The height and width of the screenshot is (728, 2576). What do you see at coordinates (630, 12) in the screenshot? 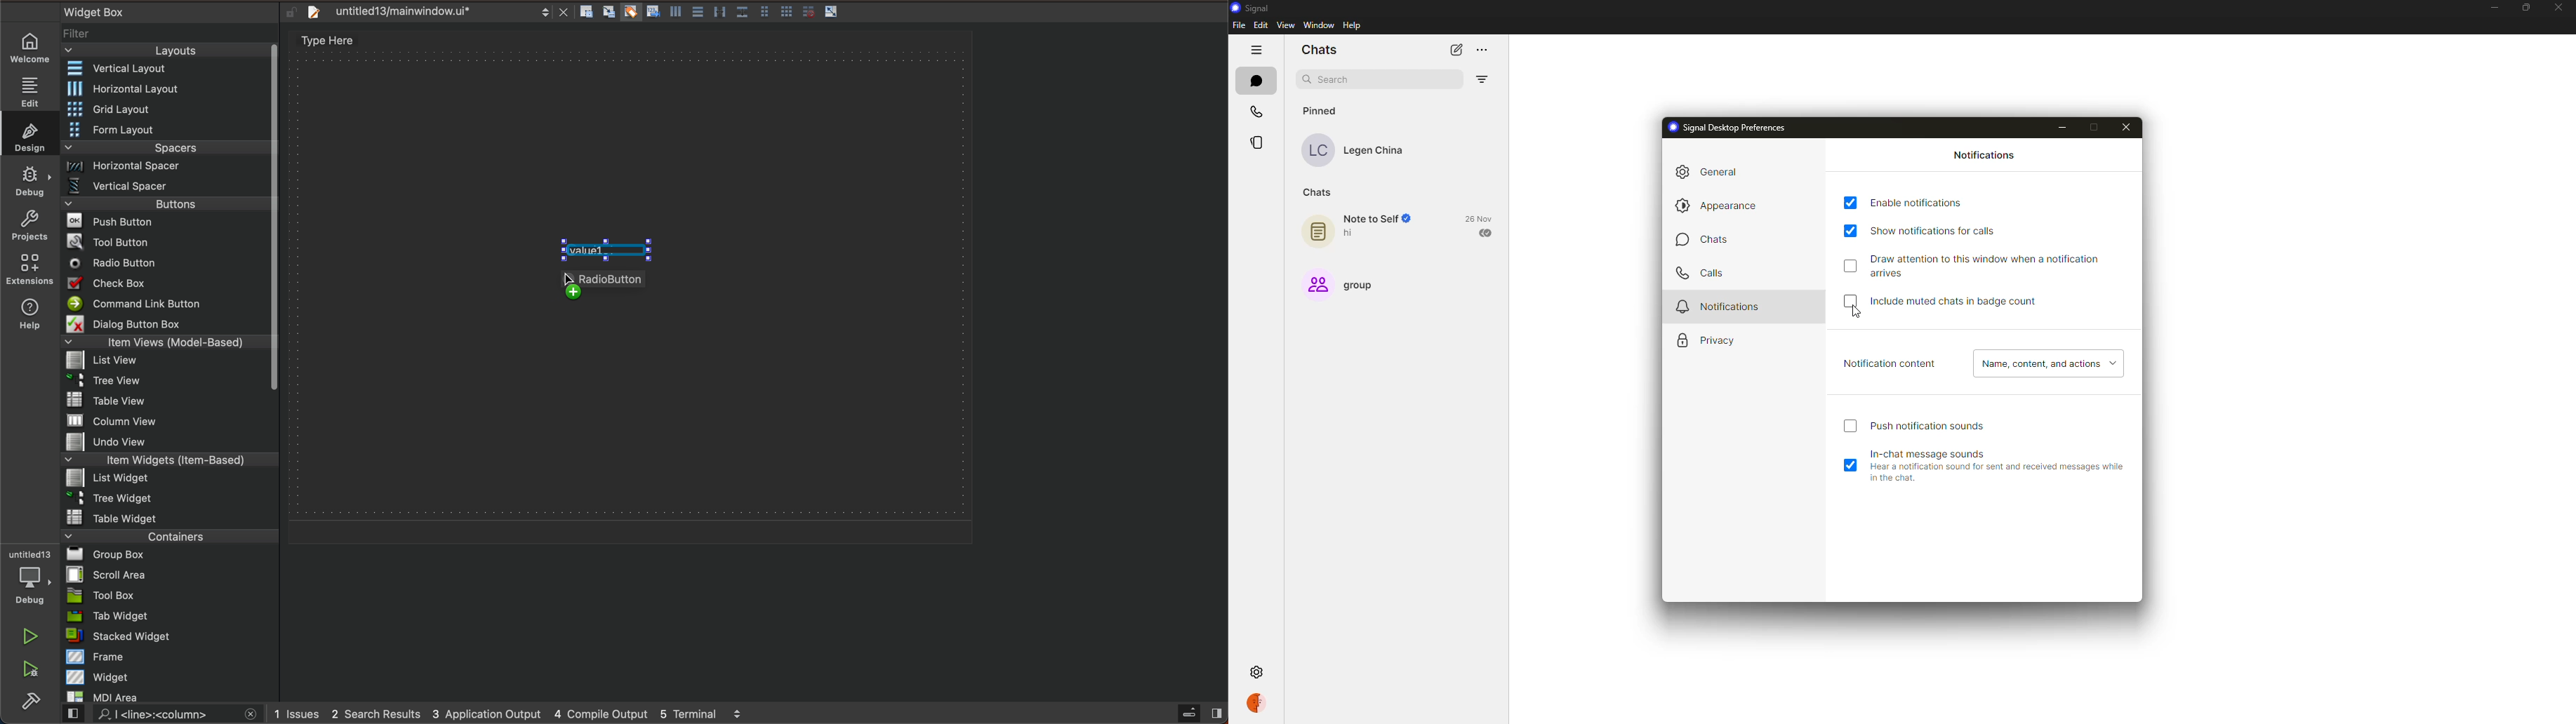
I see `` at bounding box center [630, 12].